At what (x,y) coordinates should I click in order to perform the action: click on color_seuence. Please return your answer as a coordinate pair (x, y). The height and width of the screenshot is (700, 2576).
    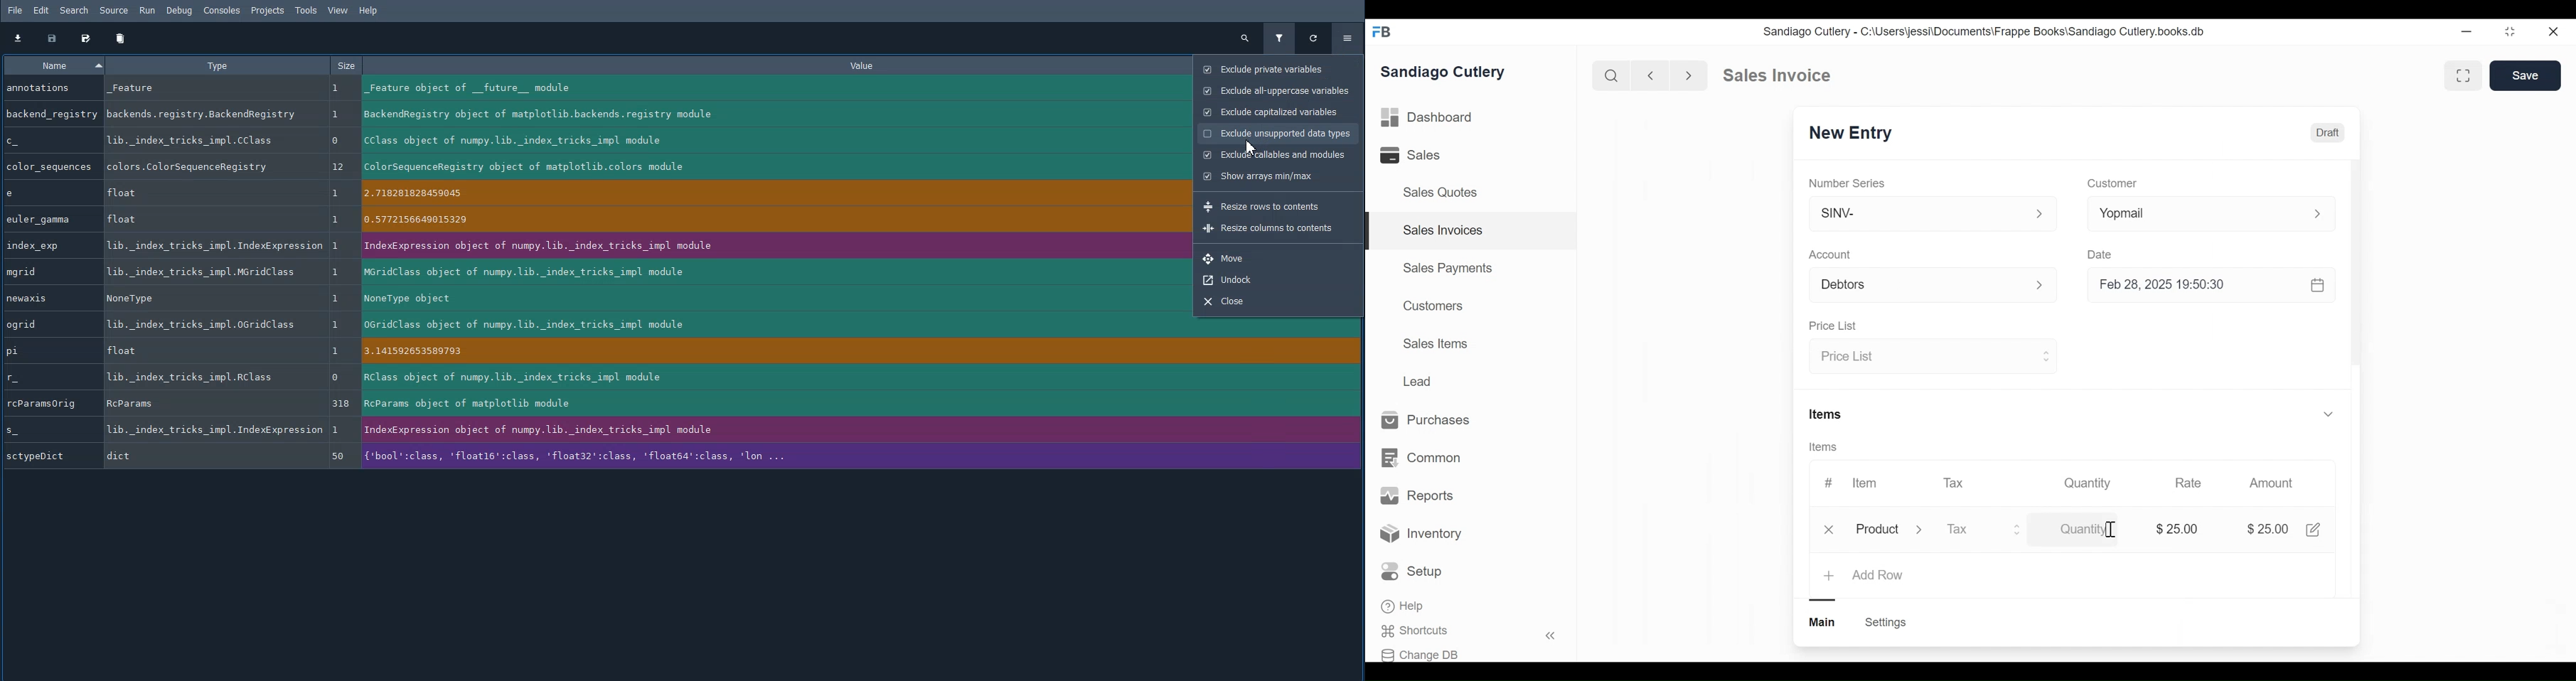
    Looking at the image, I should click on (48, 166).